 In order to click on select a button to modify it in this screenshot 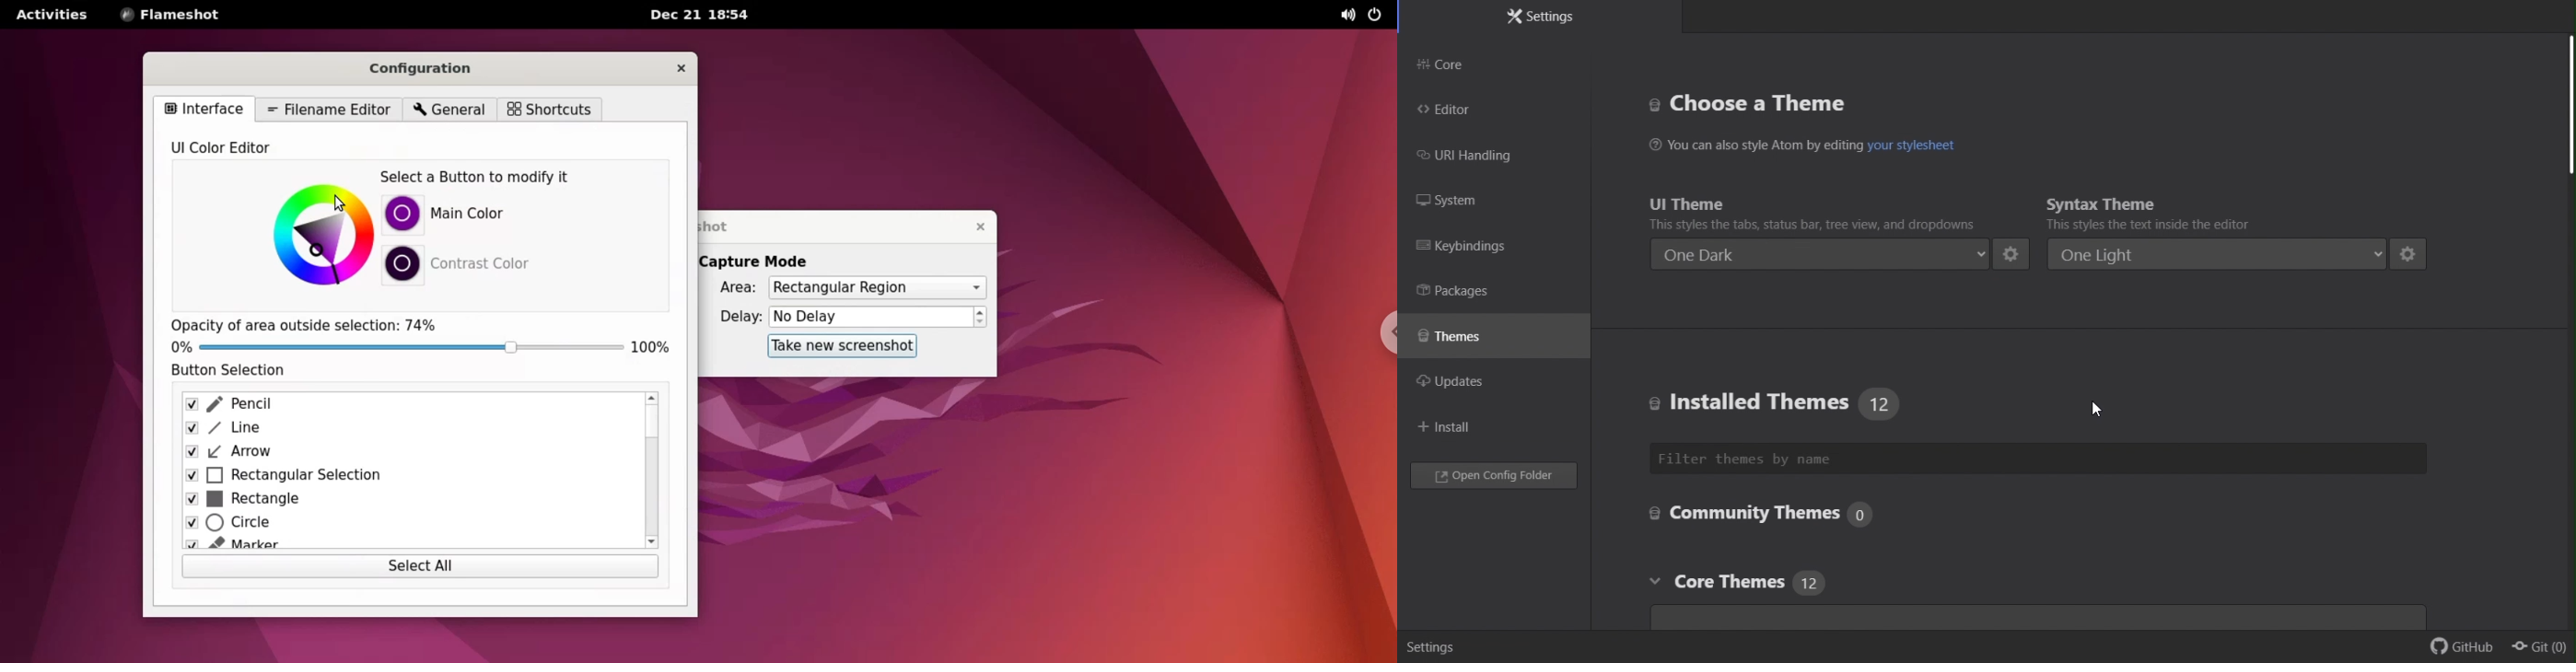, I will do `click(484, 177)`.